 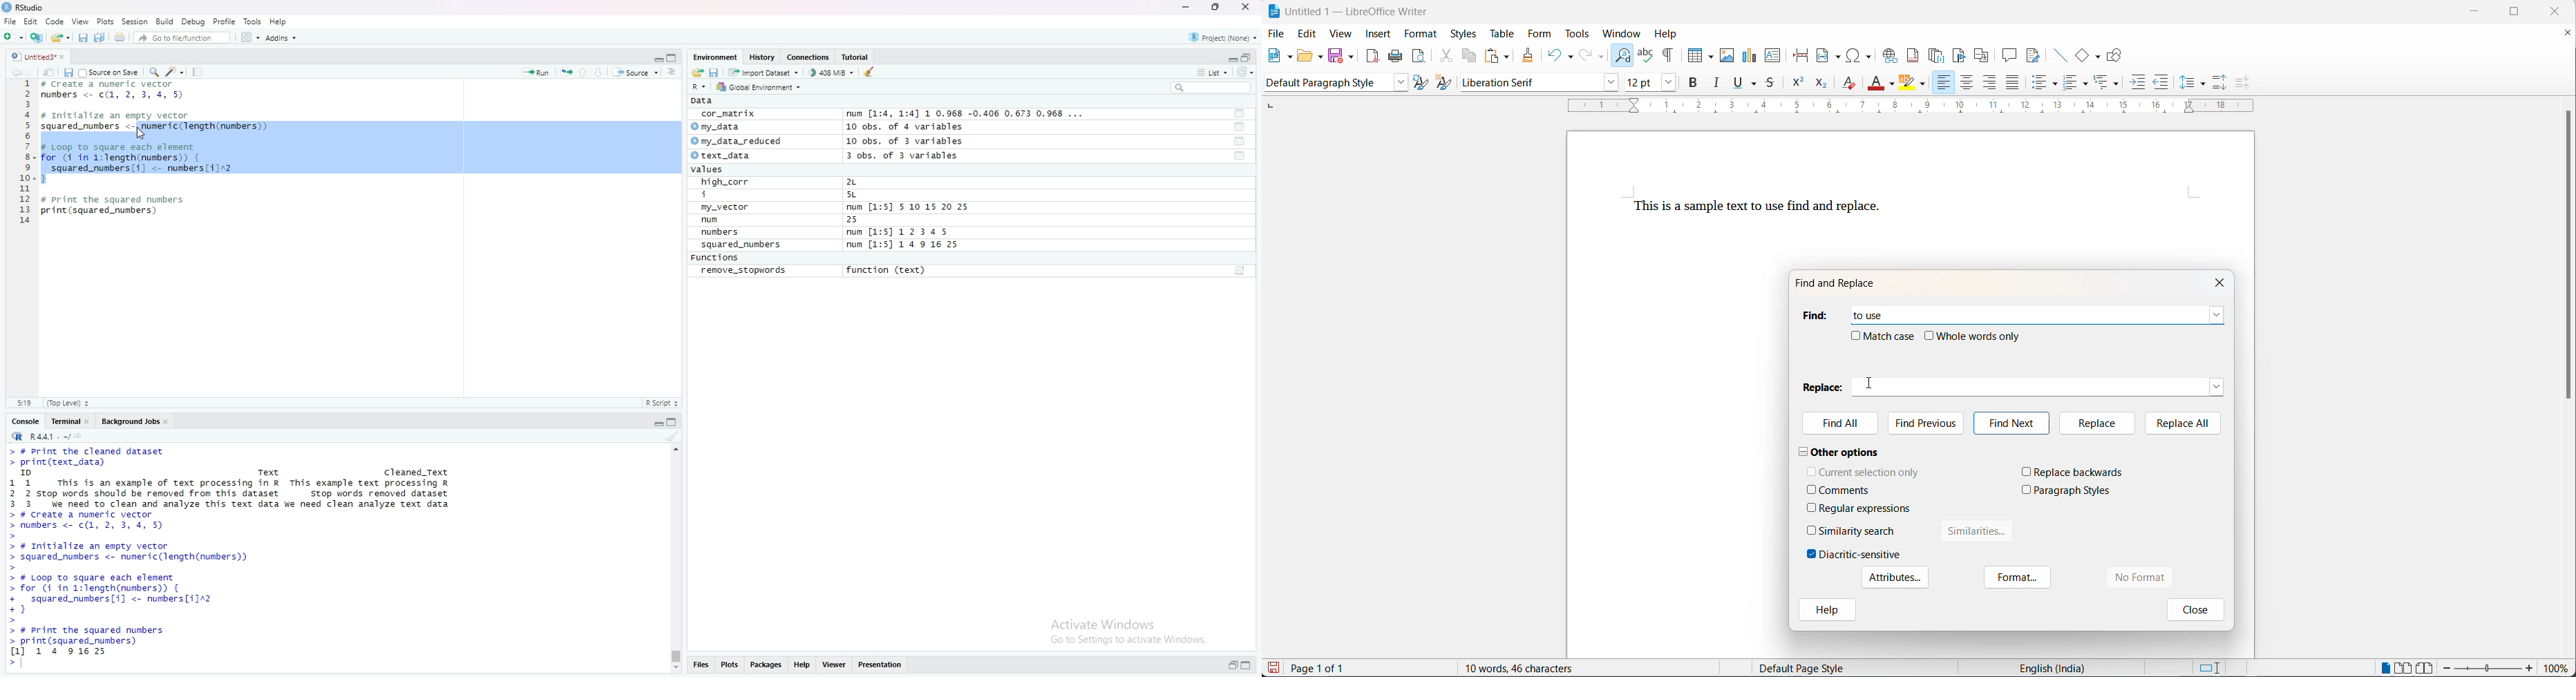 I want to click on move forward, so click(x=32, y=71).